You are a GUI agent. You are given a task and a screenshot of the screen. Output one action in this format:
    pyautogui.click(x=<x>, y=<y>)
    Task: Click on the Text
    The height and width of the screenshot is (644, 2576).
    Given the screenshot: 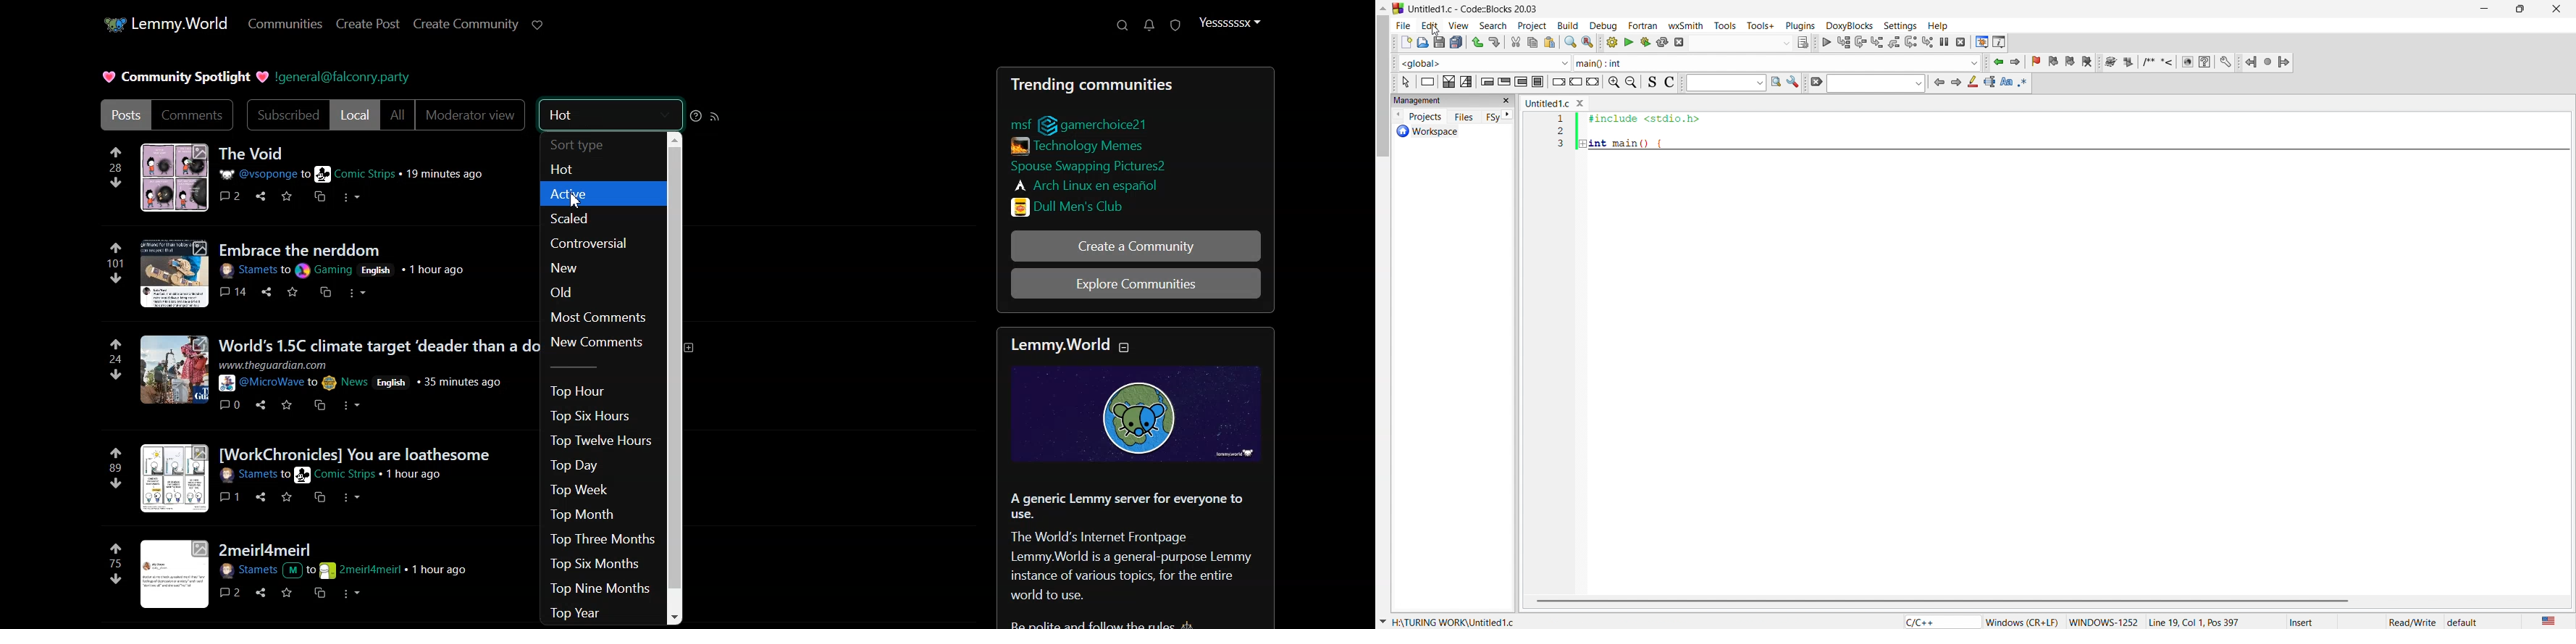 What is the action you would take?
    pyautogui.click(x=185, y=78)
    